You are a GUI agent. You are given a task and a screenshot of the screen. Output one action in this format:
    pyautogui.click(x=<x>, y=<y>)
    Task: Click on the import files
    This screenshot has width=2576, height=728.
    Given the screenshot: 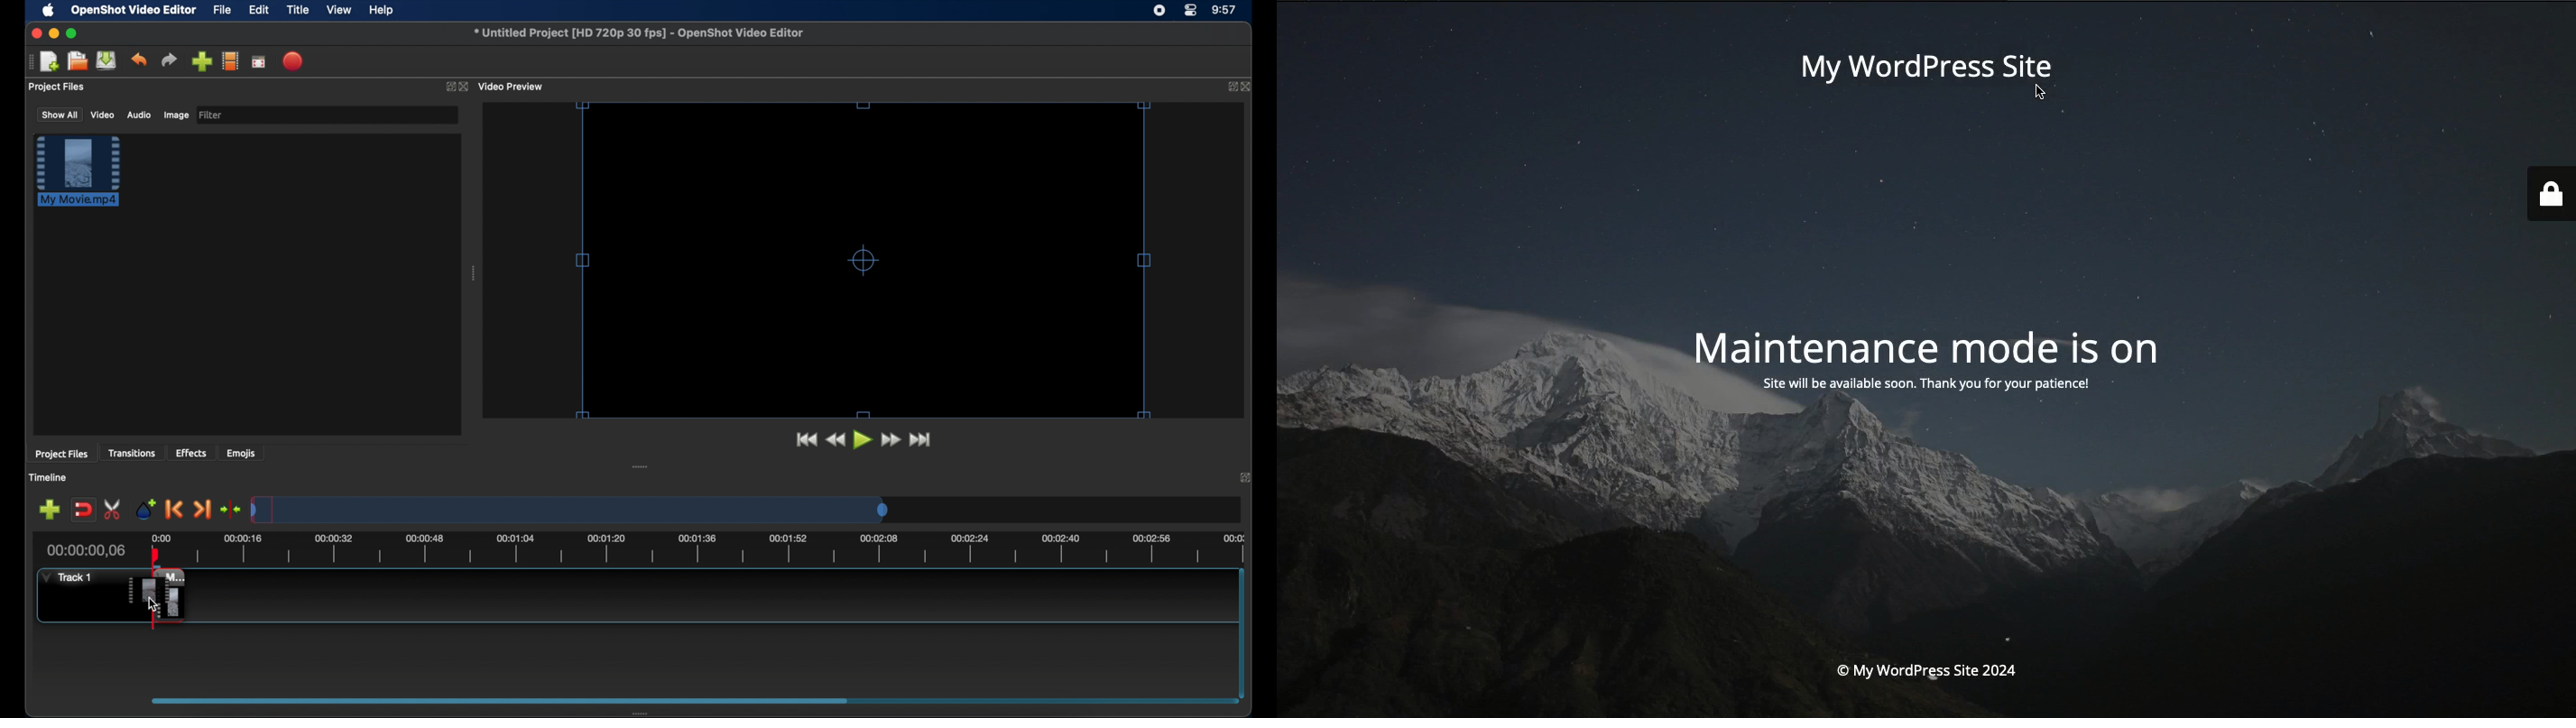 What is the action you would take?
    pyautogui.click(x=201, y=62)
    